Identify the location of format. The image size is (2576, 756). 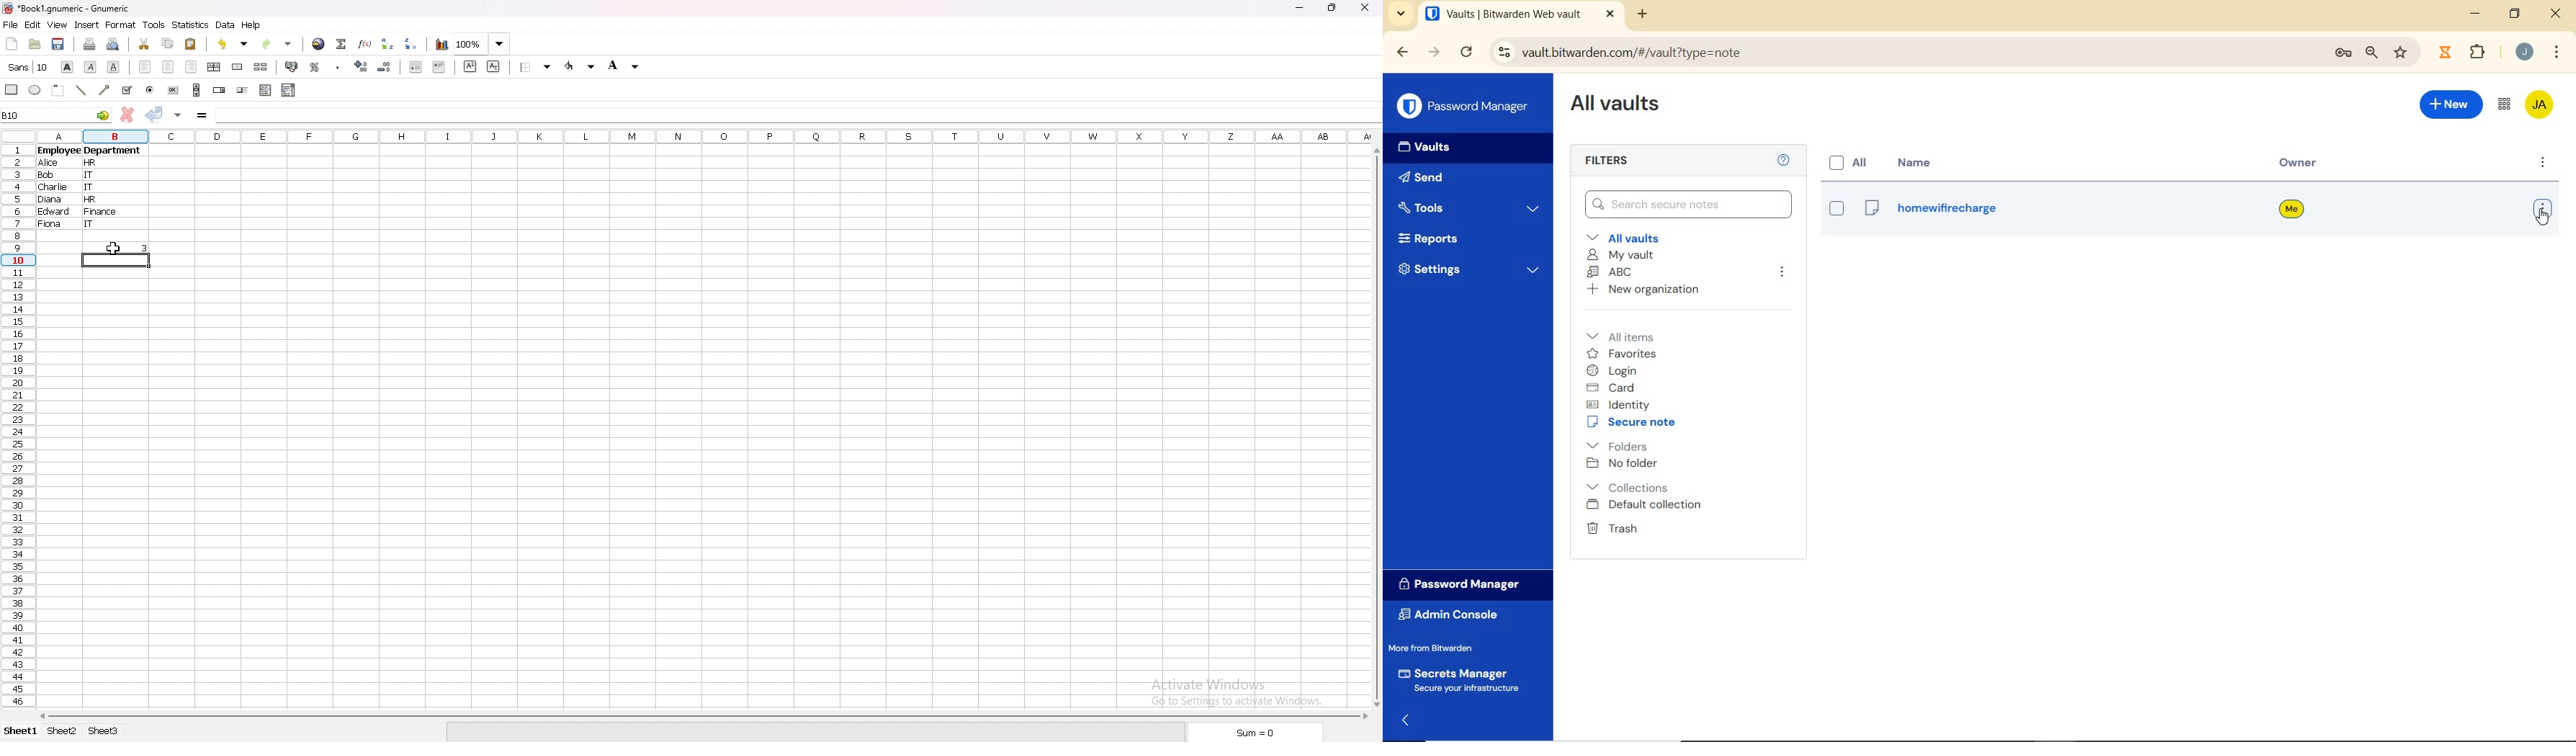
(121, 25).